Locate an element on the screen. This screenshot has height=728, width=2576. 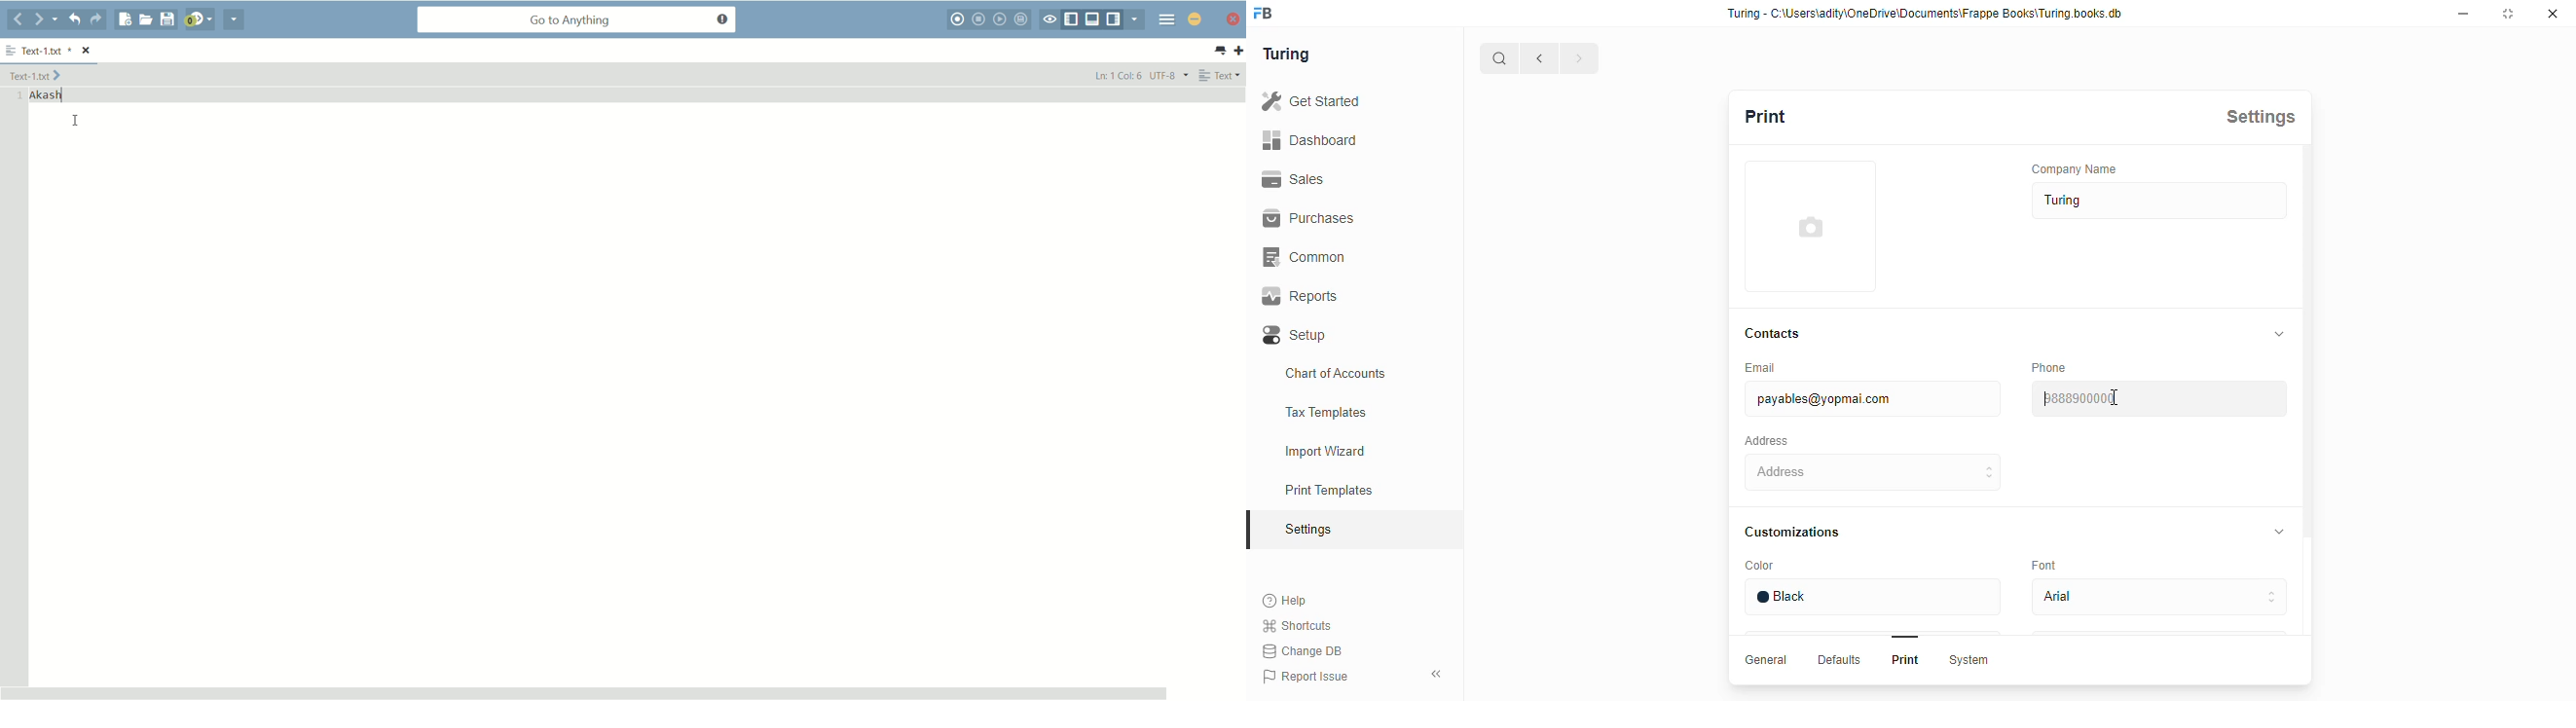
menu is located at coordinates (1167, 20).